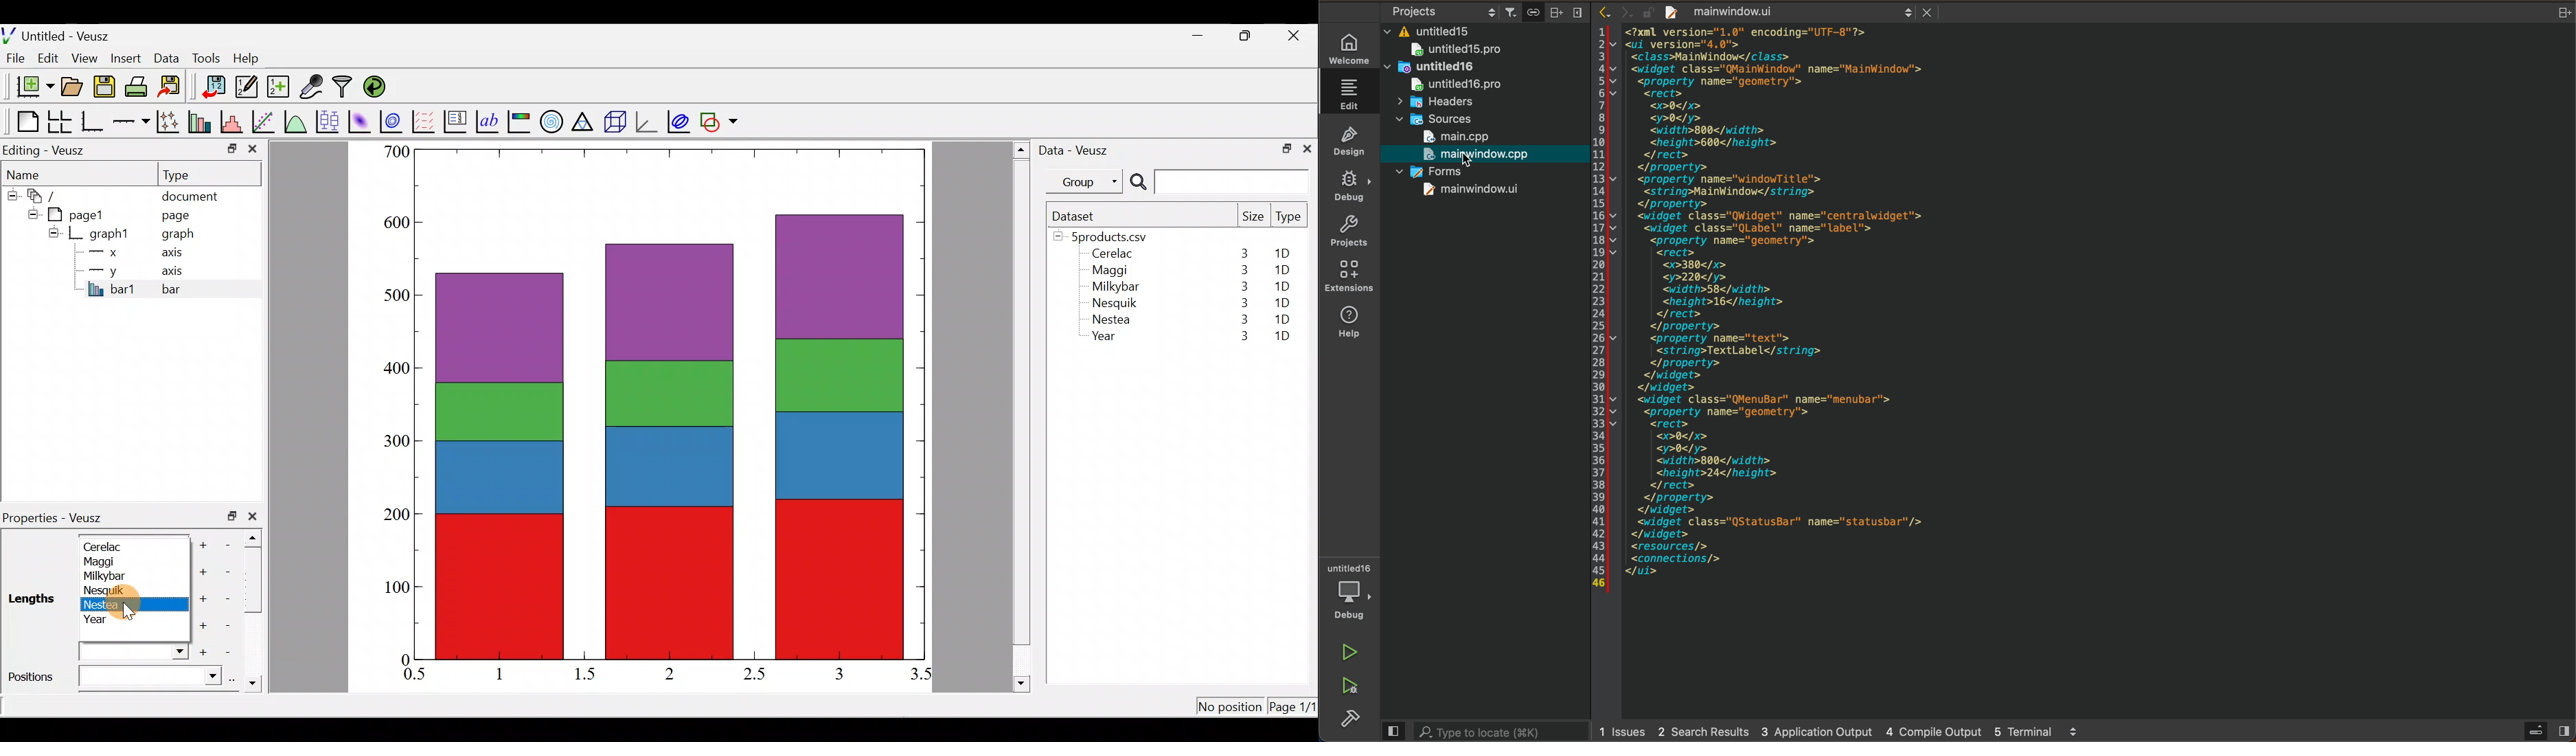 Image resolution: width=2576 pixels, height=756 pixels. What do you see at coordinates (139, 603) in the screenshot?
I see `Cursor` at bounding box center [139, 603].